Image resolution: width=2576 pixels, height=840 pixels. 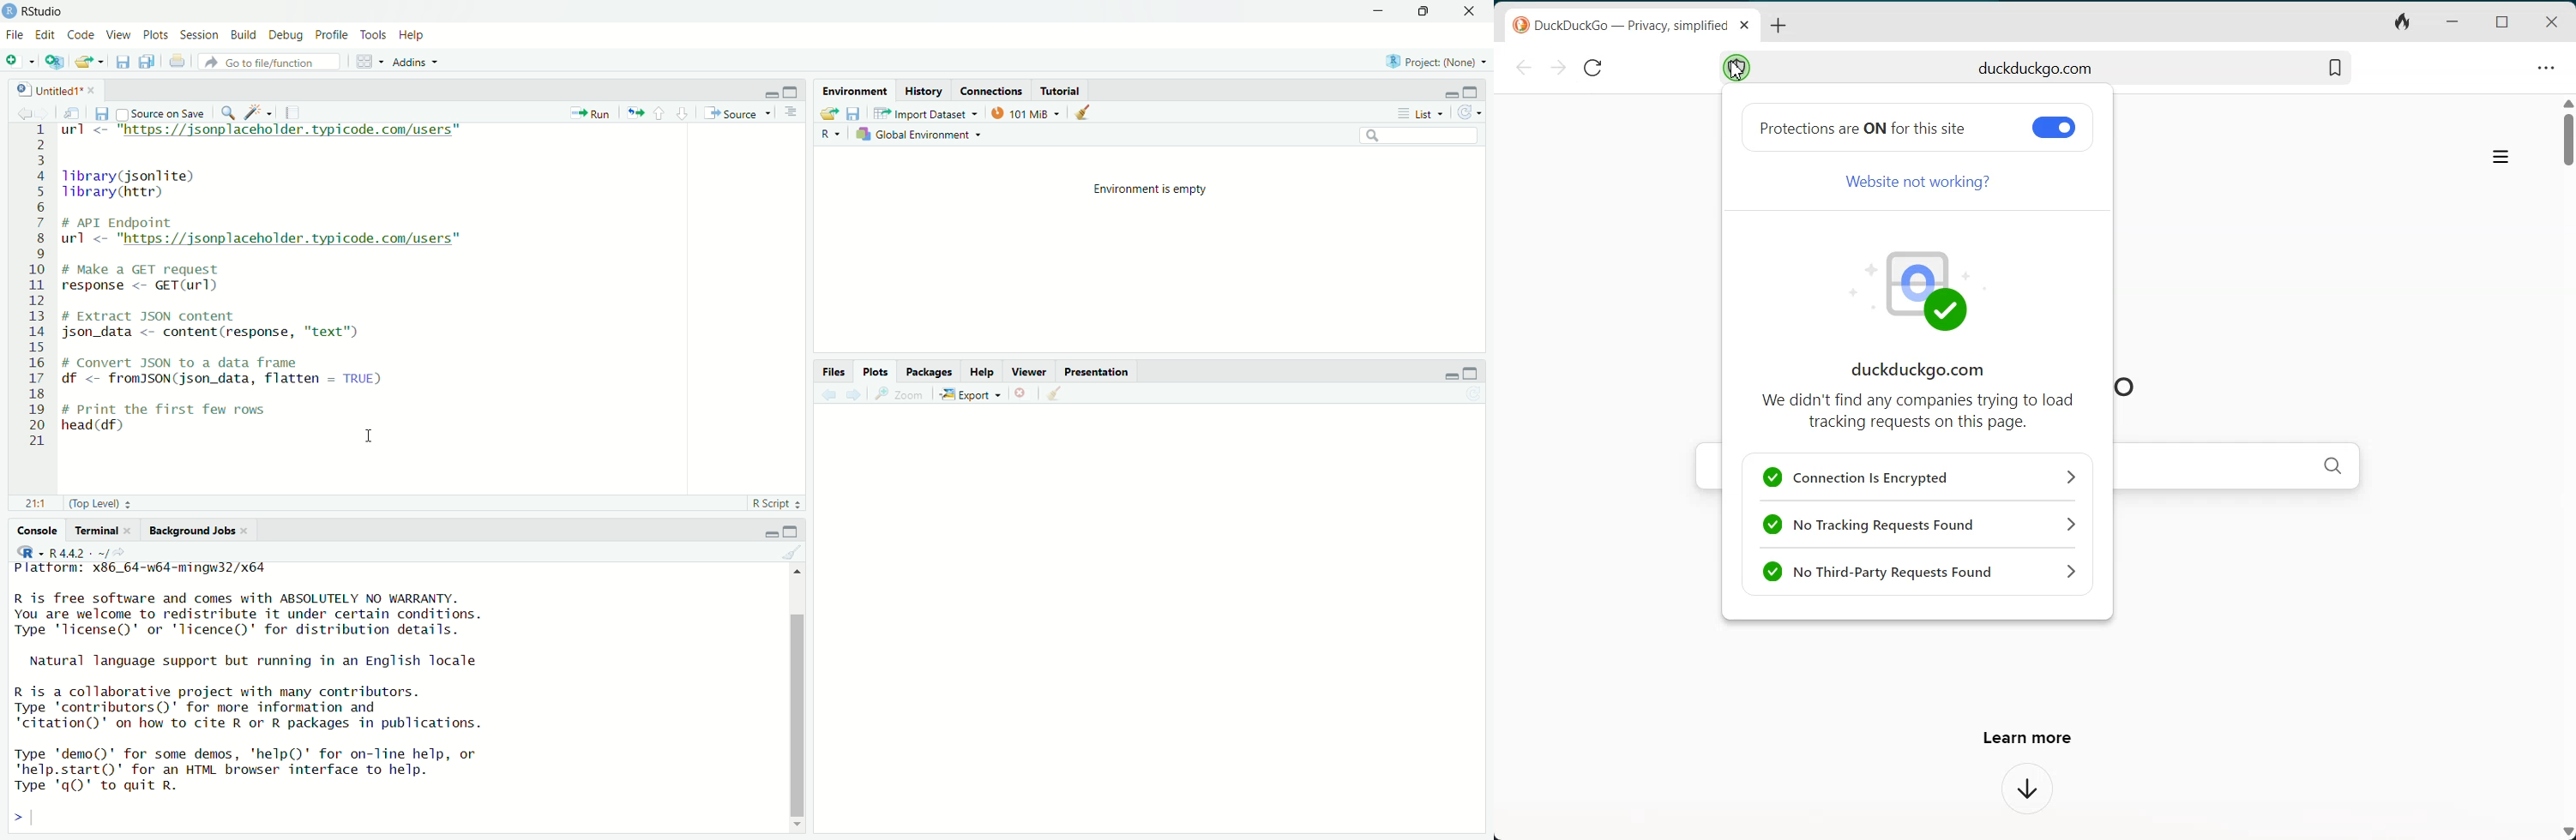 I want to click on Previous, so click(x=828, y=397).